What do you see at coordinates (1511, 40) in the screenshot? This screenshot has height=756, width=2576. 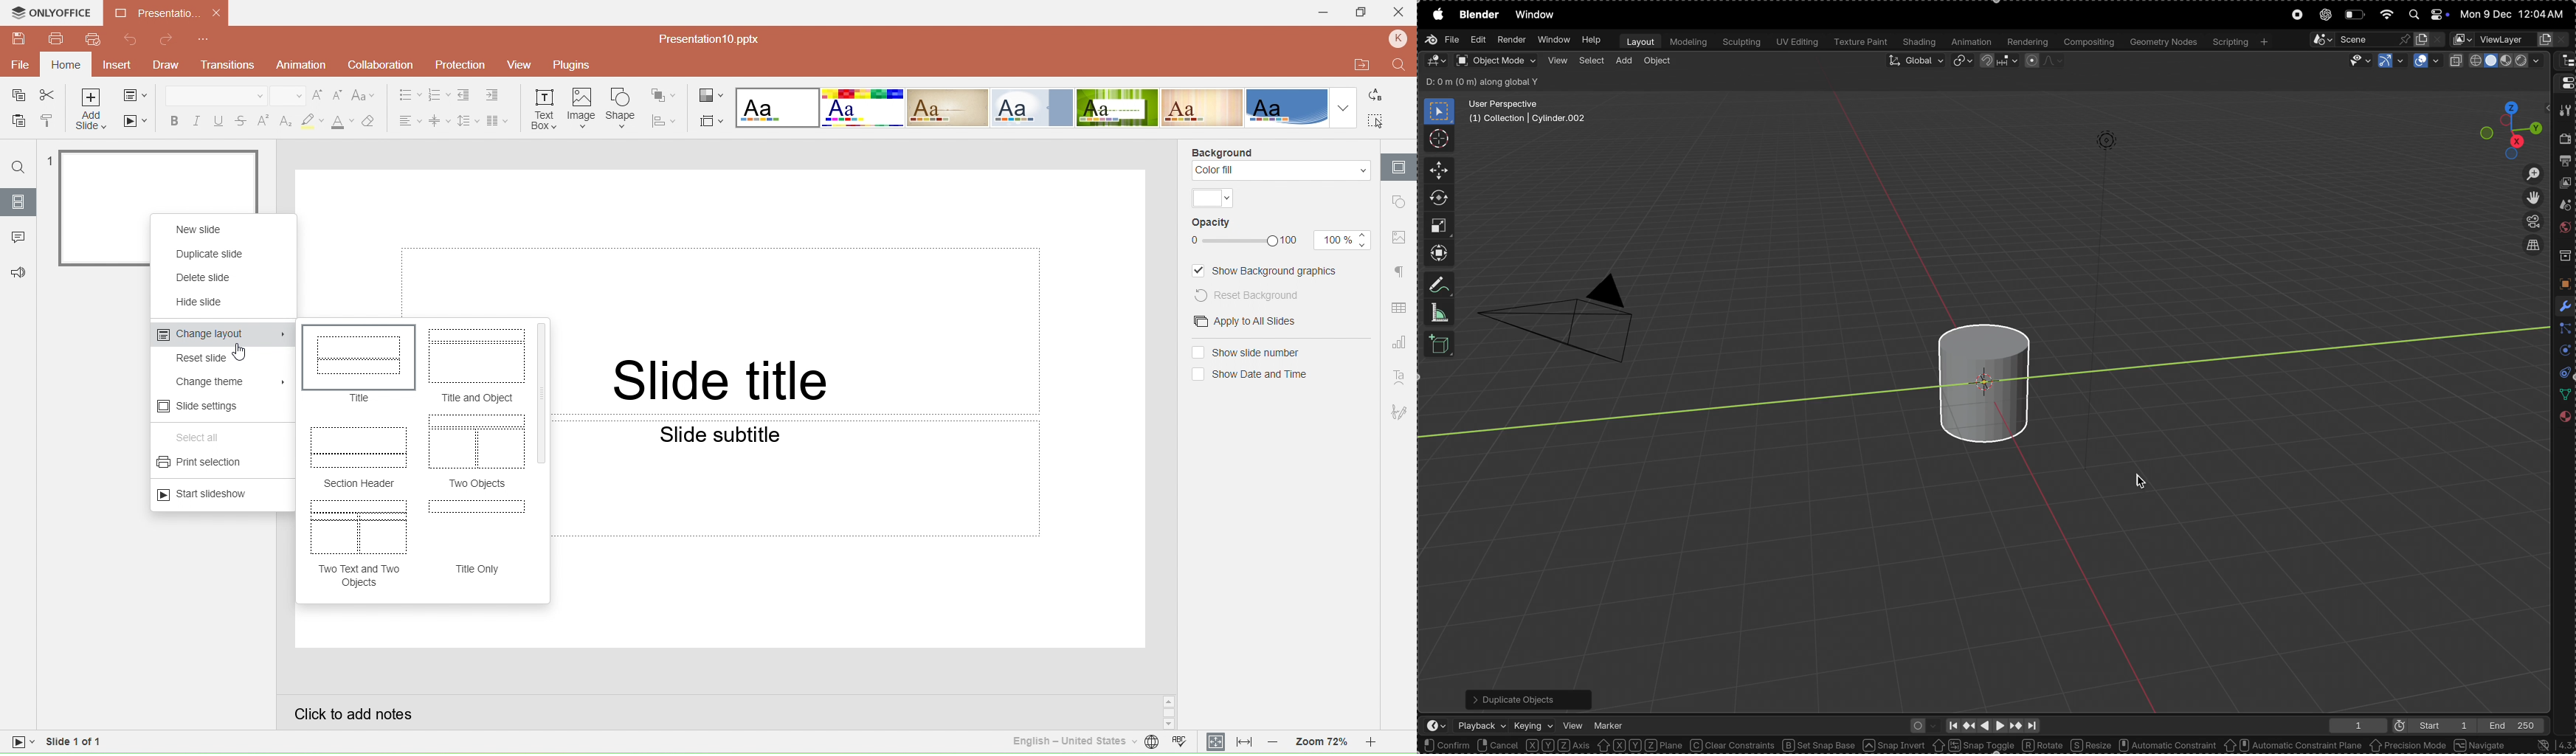 I see `render` at bounding box center [1511, 40].